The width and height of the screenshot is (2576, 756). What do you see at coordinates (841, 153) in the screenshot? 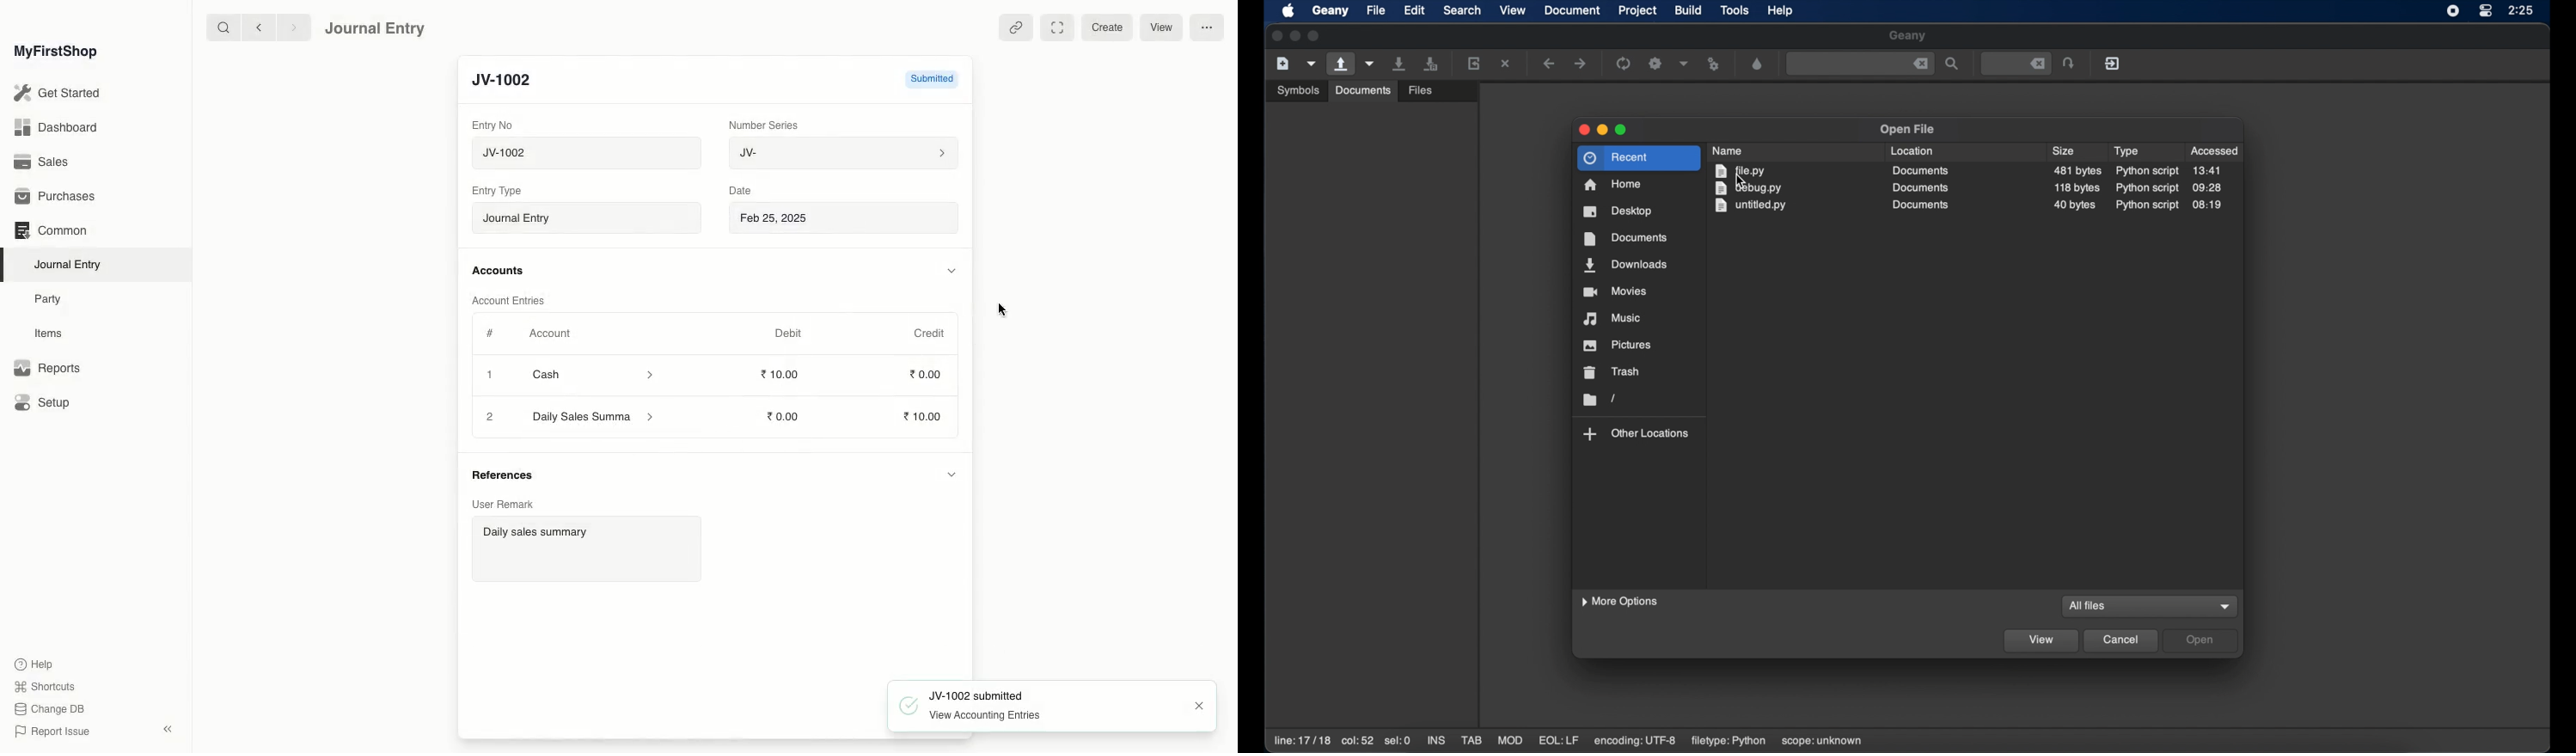
I see `JV-` at bounding box center [841, 153].